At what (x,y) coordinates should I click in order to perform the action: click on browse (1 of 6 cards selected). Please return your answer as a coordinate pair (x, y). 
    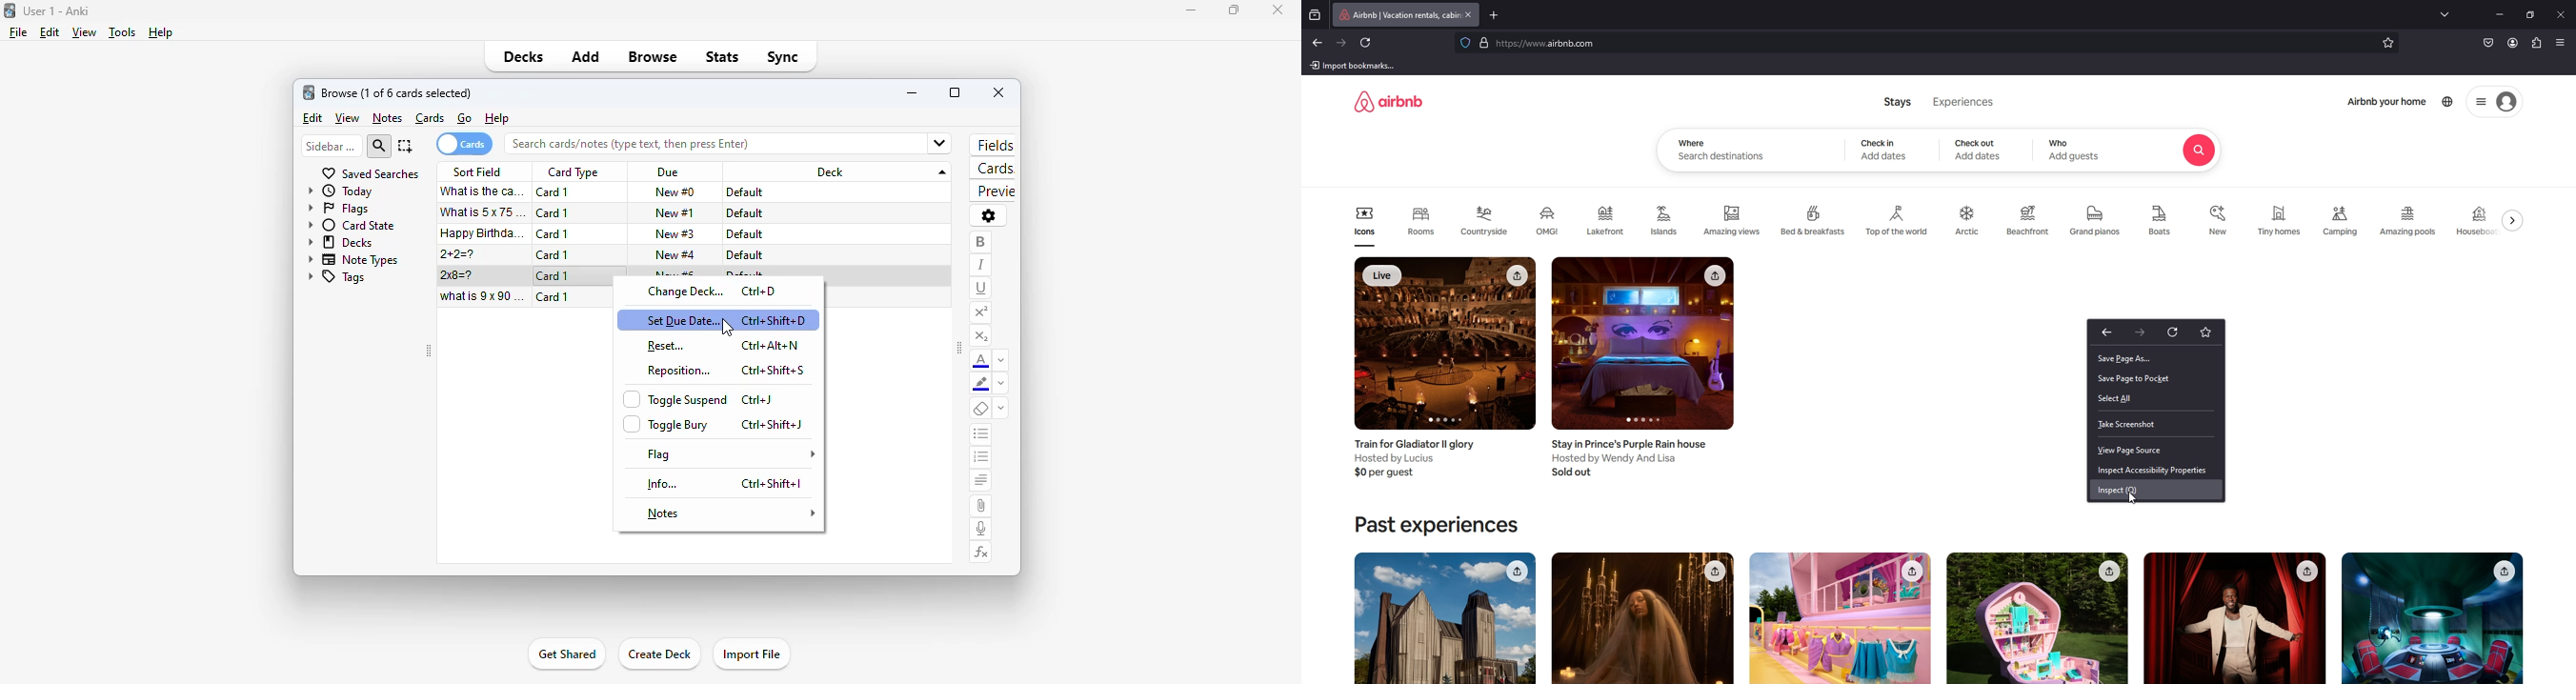
    Looking at the image, I should click on (397, 92).